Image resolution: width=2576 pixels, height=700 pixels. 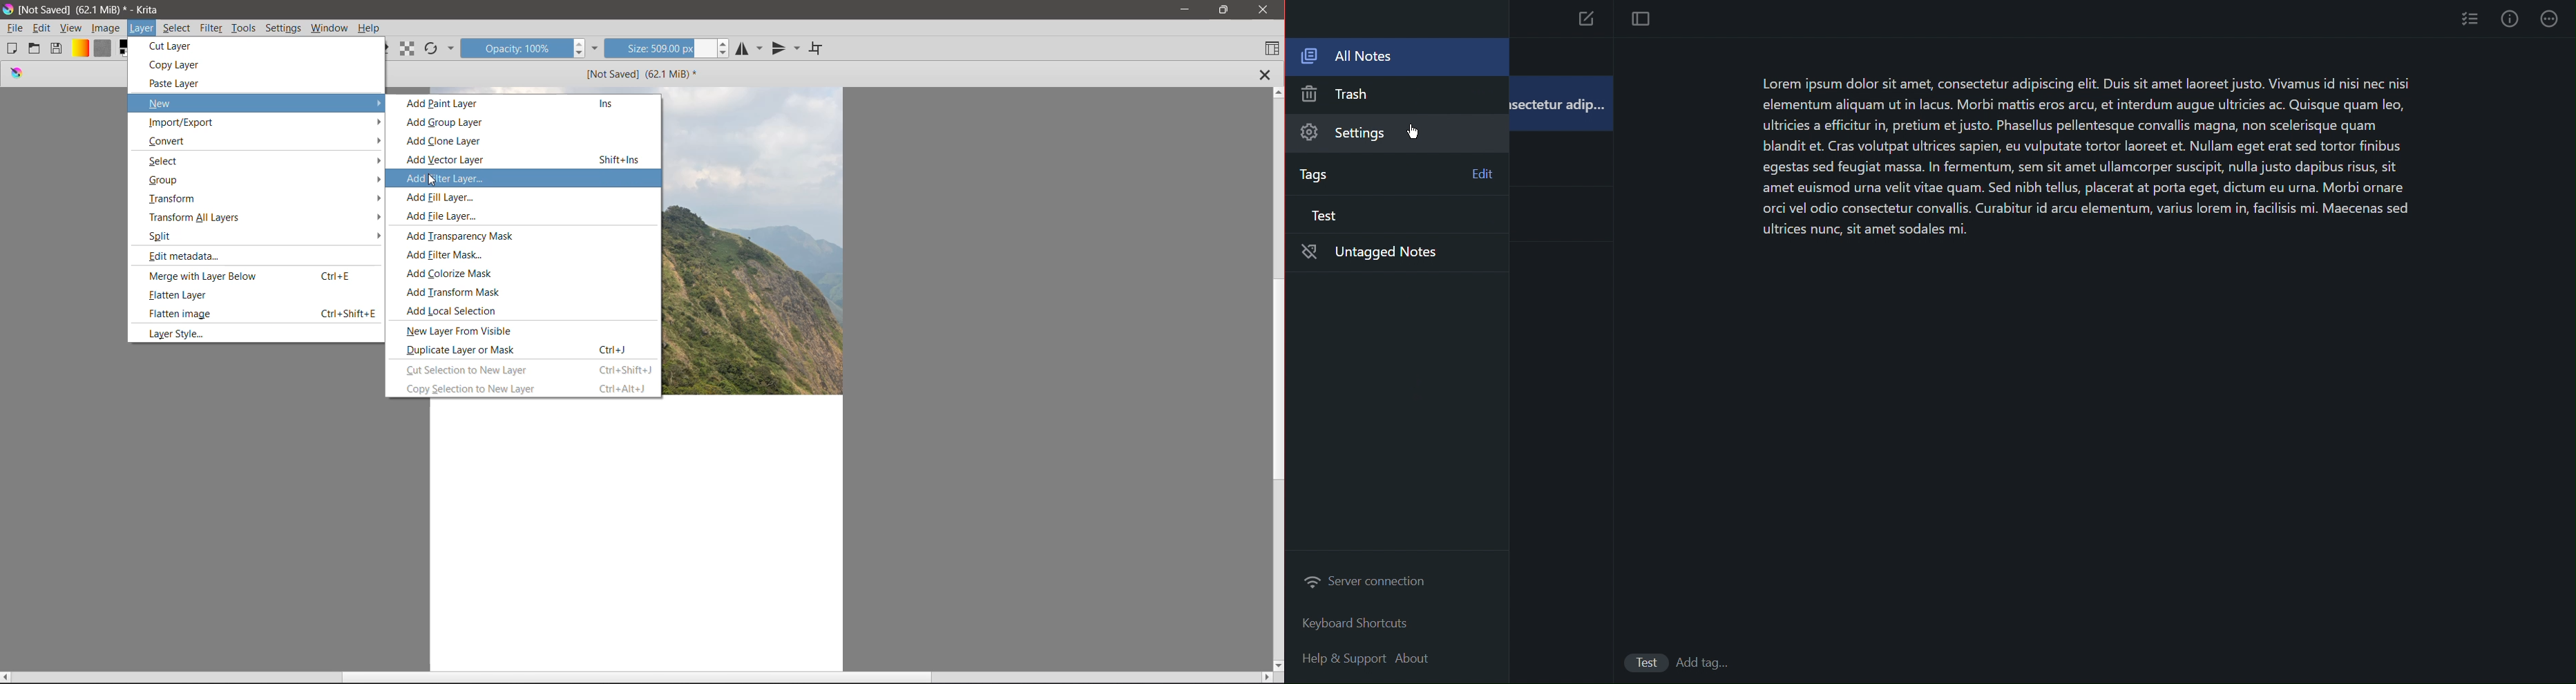 What do you see at coordinates (660, 49) in the screenshot?
I see `Size` at bounding box center [660, 49].